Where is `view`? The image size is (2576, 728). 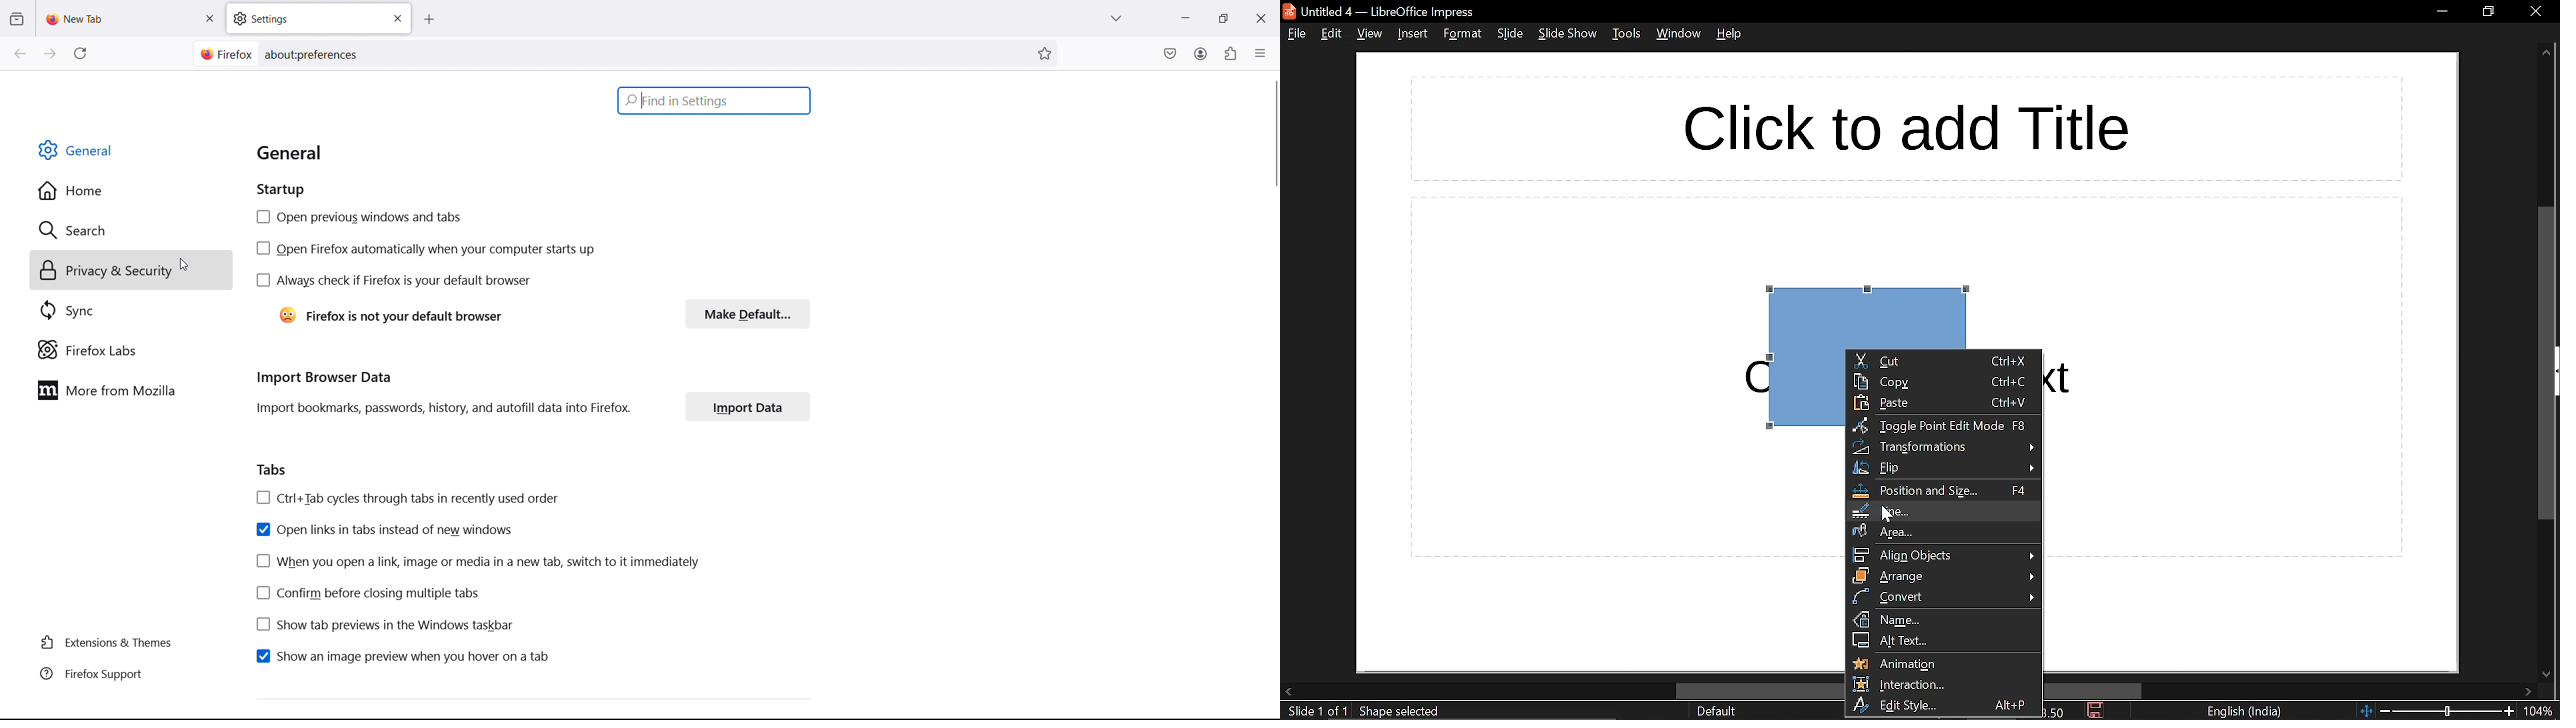
view is located at coordinates (1370, 34).